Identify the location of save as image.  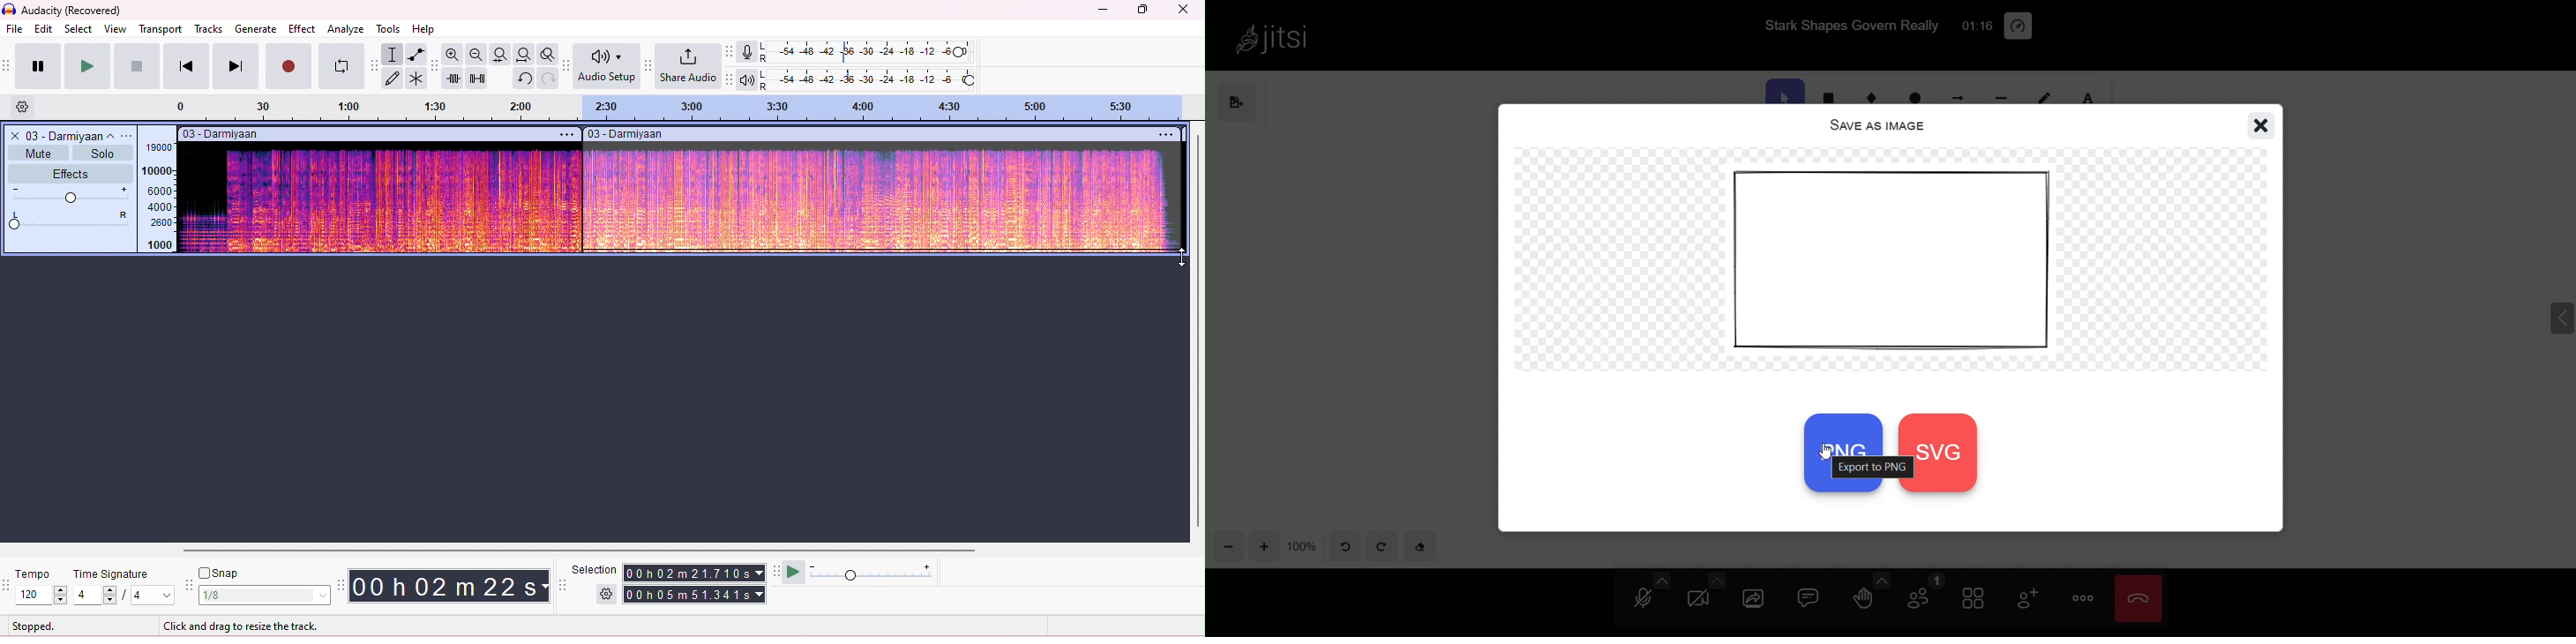
(1873, 122).